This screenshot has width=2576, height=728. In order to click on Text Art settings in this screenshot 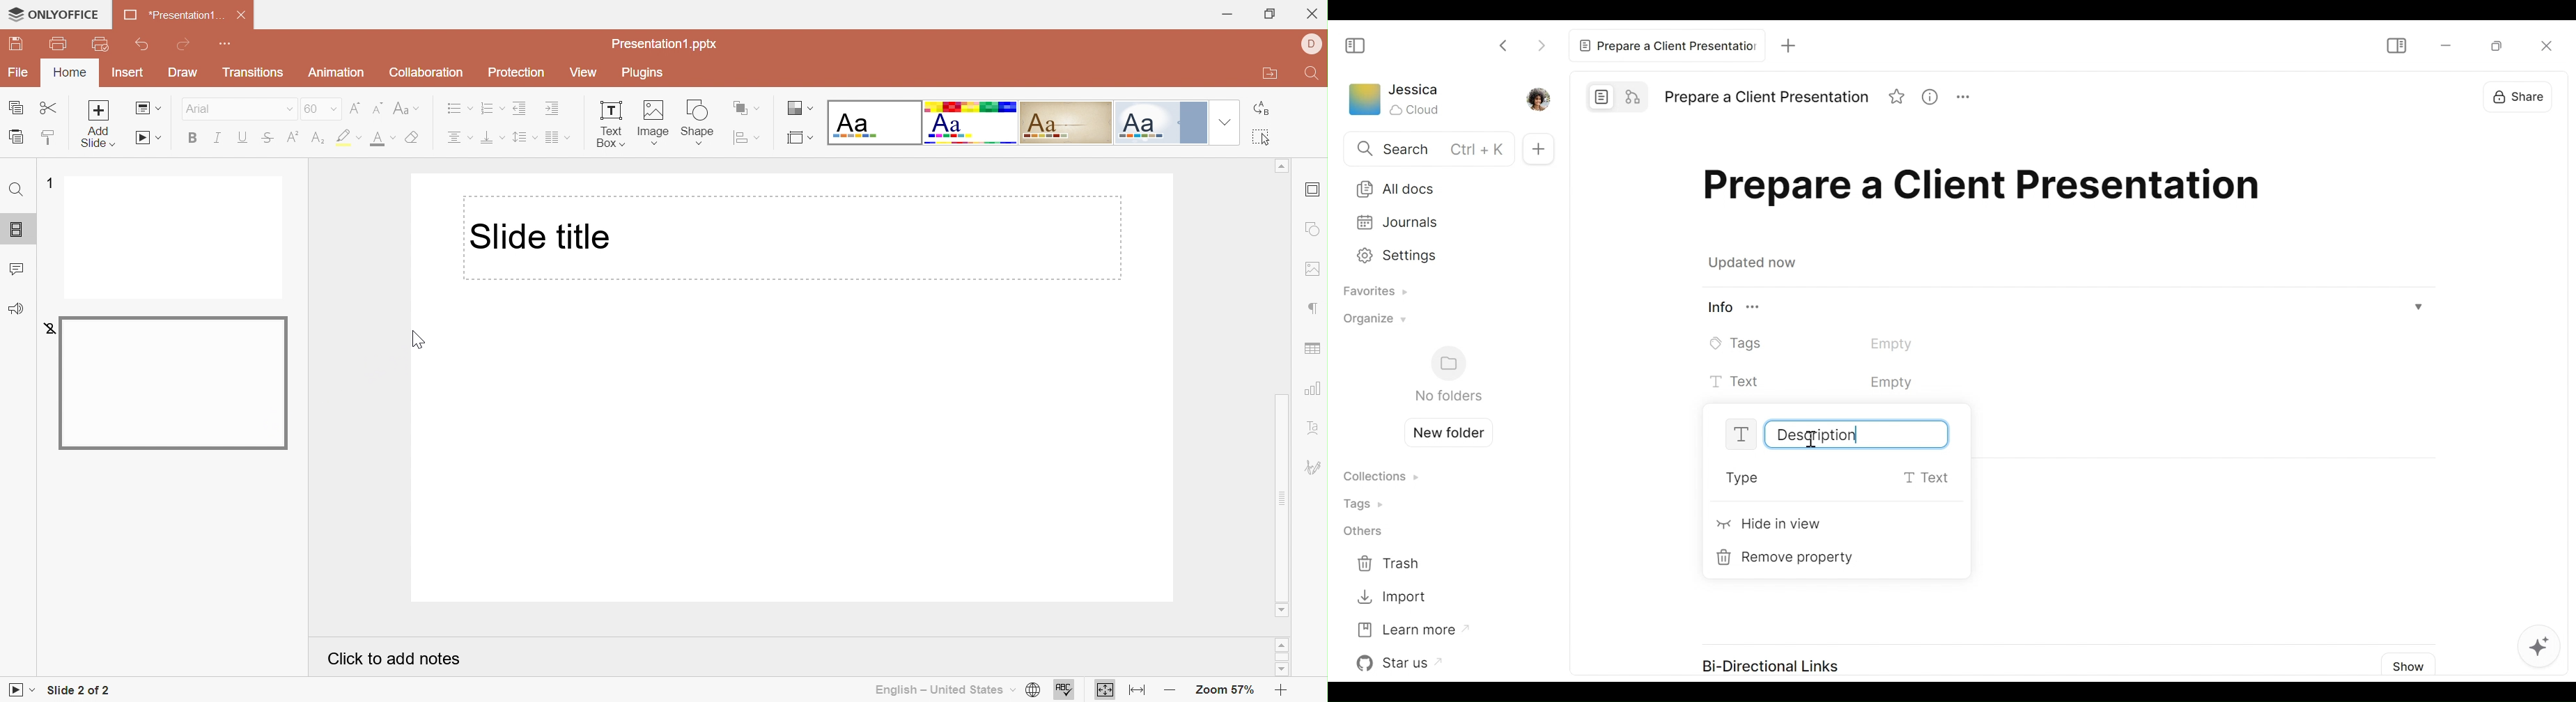, I will do `click(1314, 427)`.